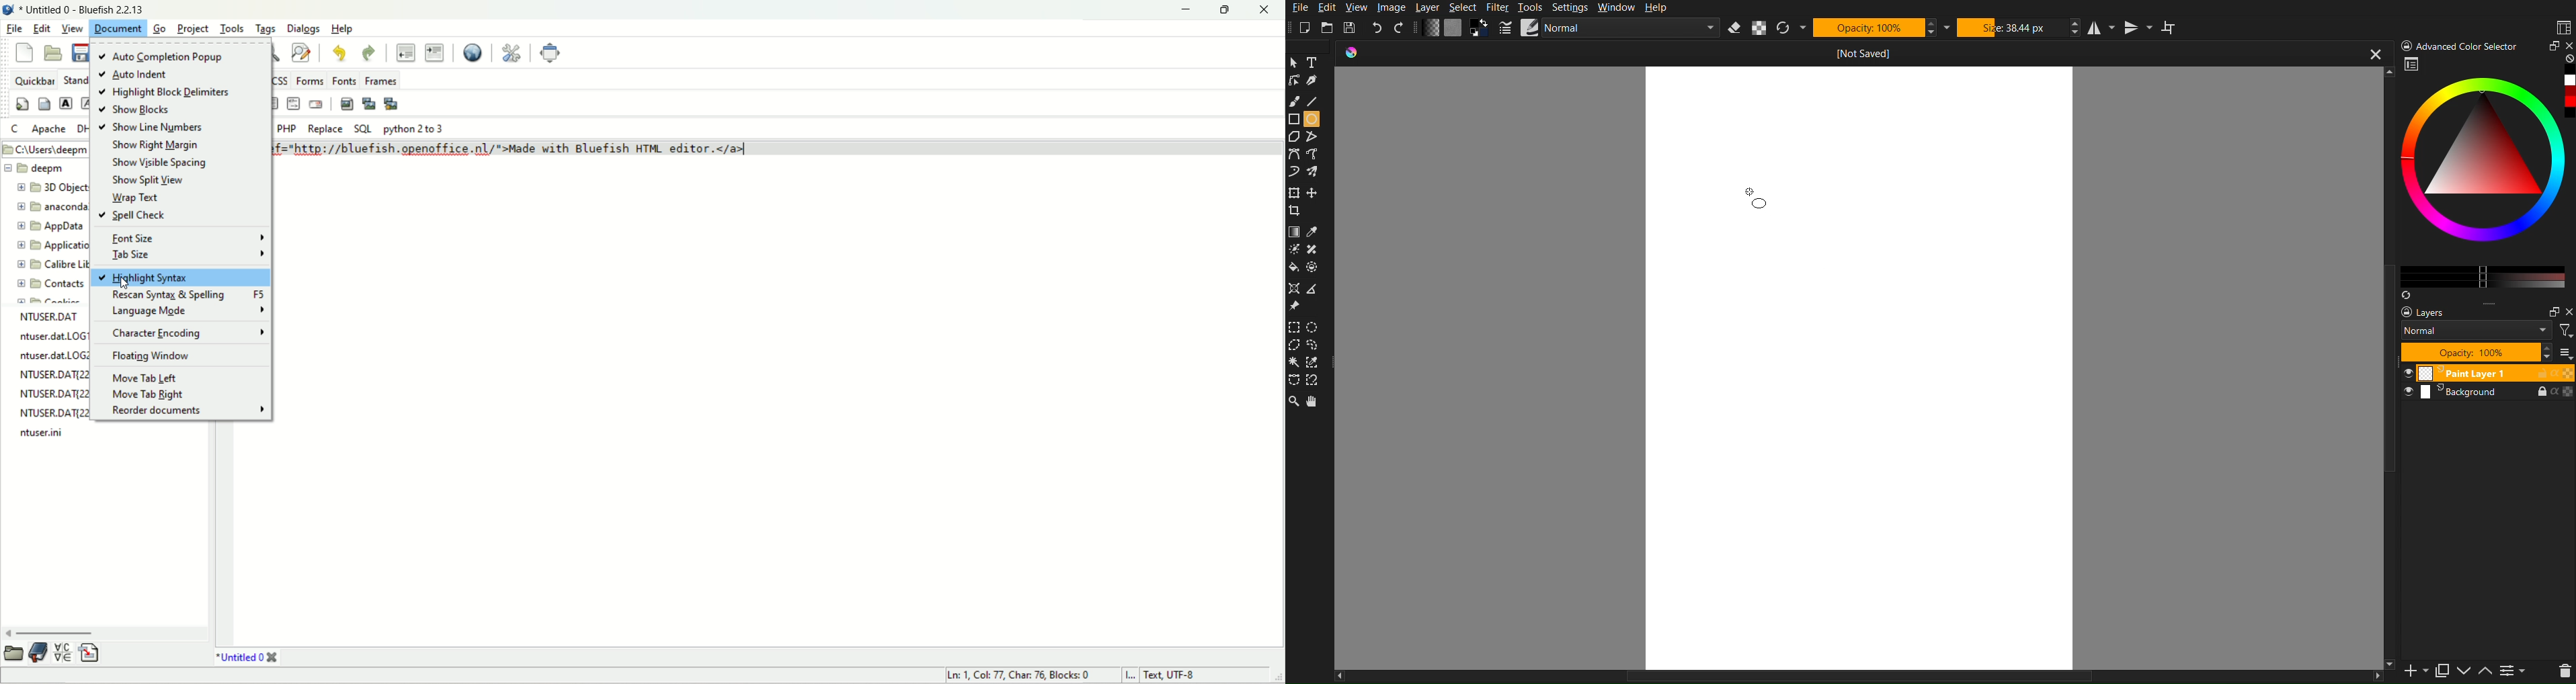 This screenshot has width=2576, height=700. Describe the element at coordinates (1299, 8) in the screenshot. I see `File` at that location.